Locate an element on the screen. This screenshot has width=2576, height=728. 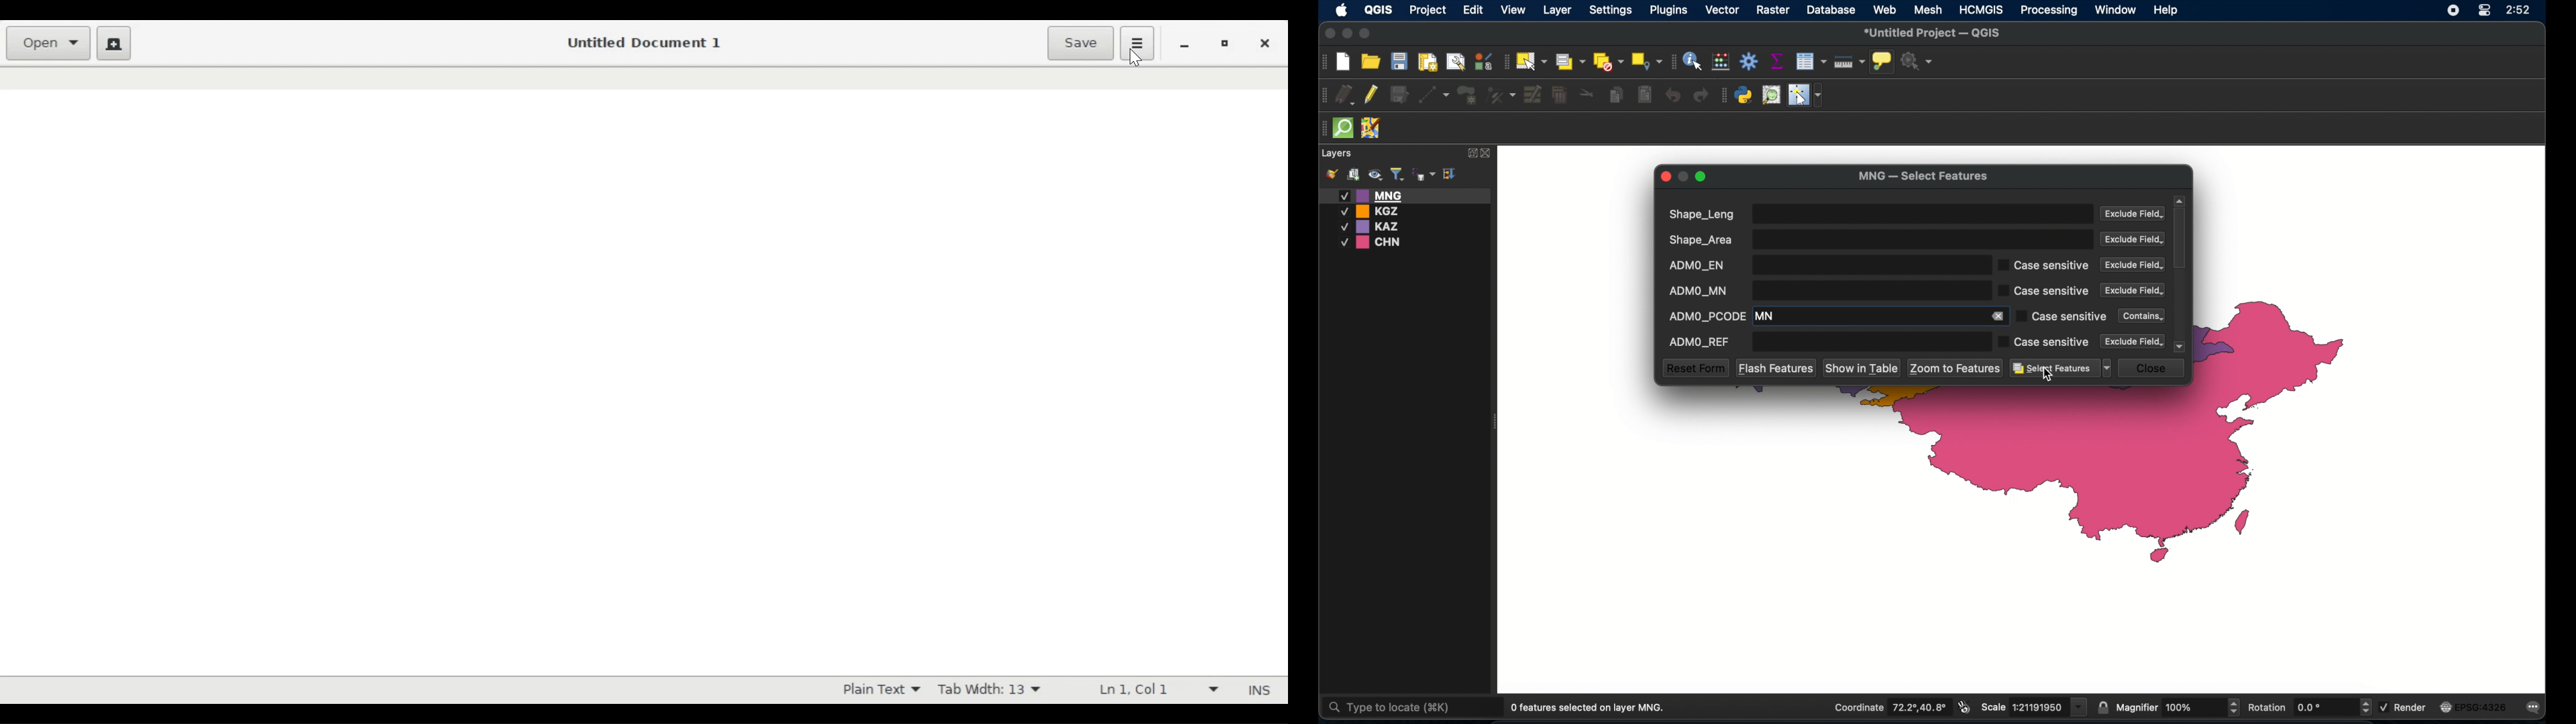
0 features selected on layer MNG. is located at coordinates (1591, 708).